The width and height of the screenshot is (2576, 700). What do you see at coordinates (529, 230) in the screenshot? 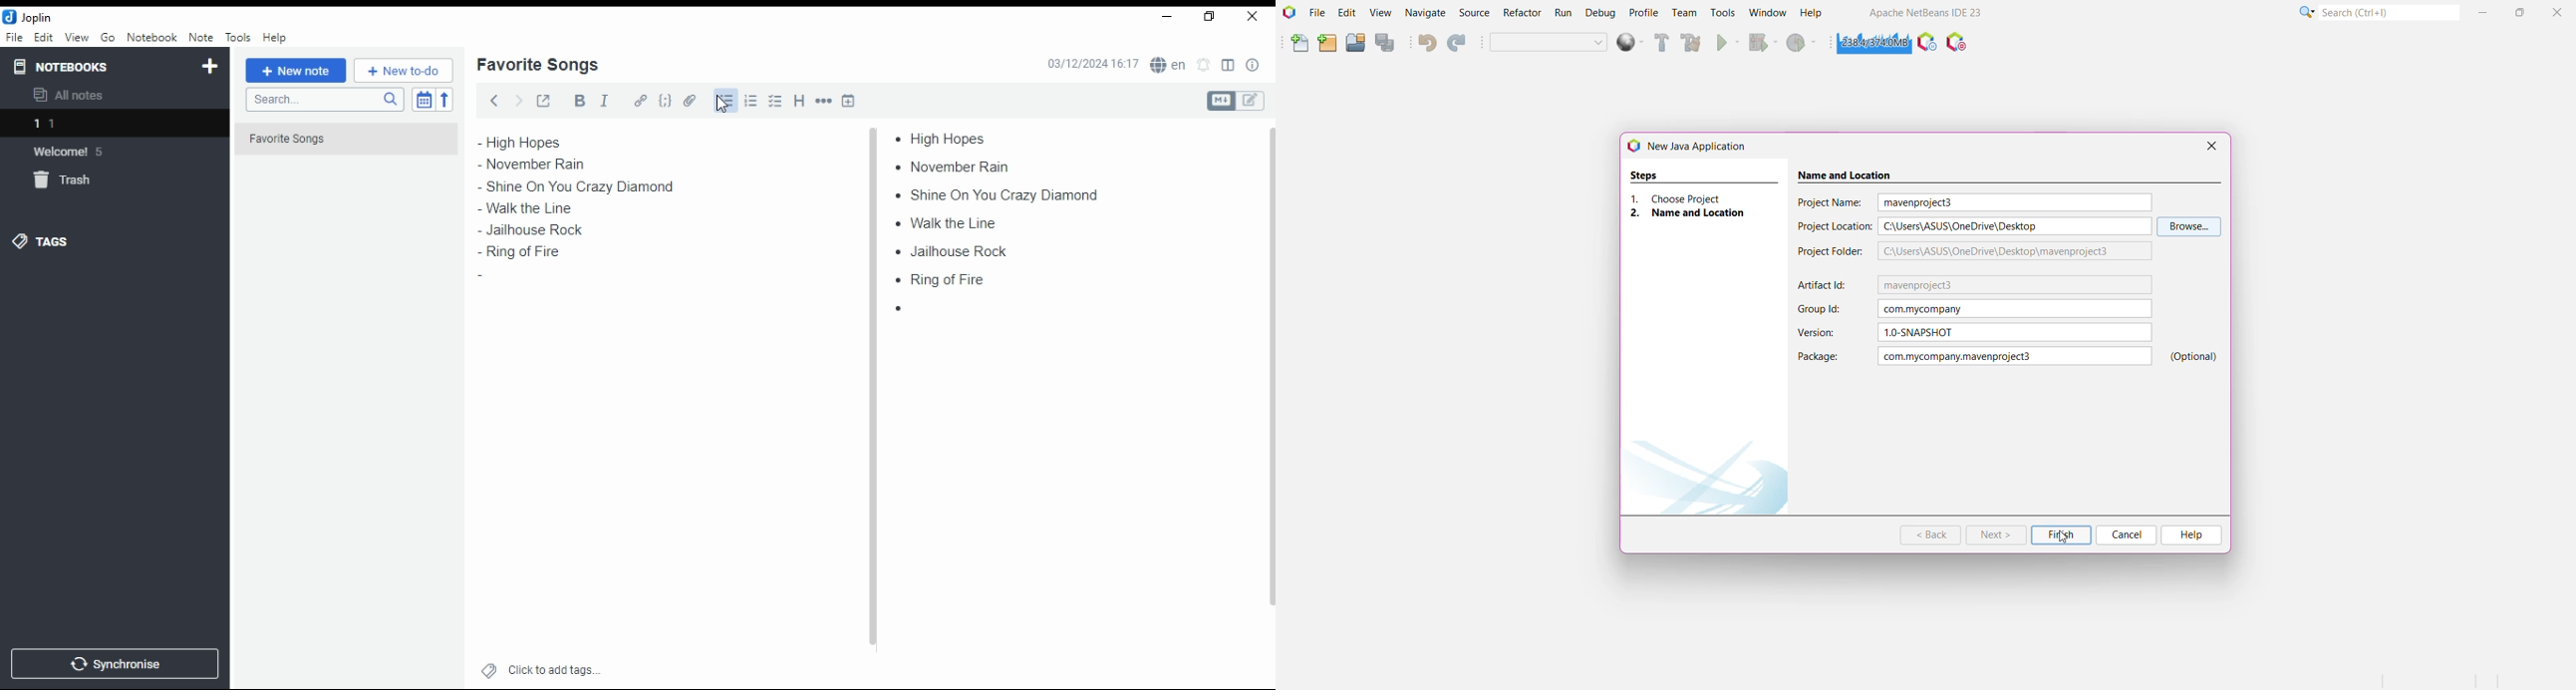
I see `jailhouse rock` at bounding box center [529, 230].